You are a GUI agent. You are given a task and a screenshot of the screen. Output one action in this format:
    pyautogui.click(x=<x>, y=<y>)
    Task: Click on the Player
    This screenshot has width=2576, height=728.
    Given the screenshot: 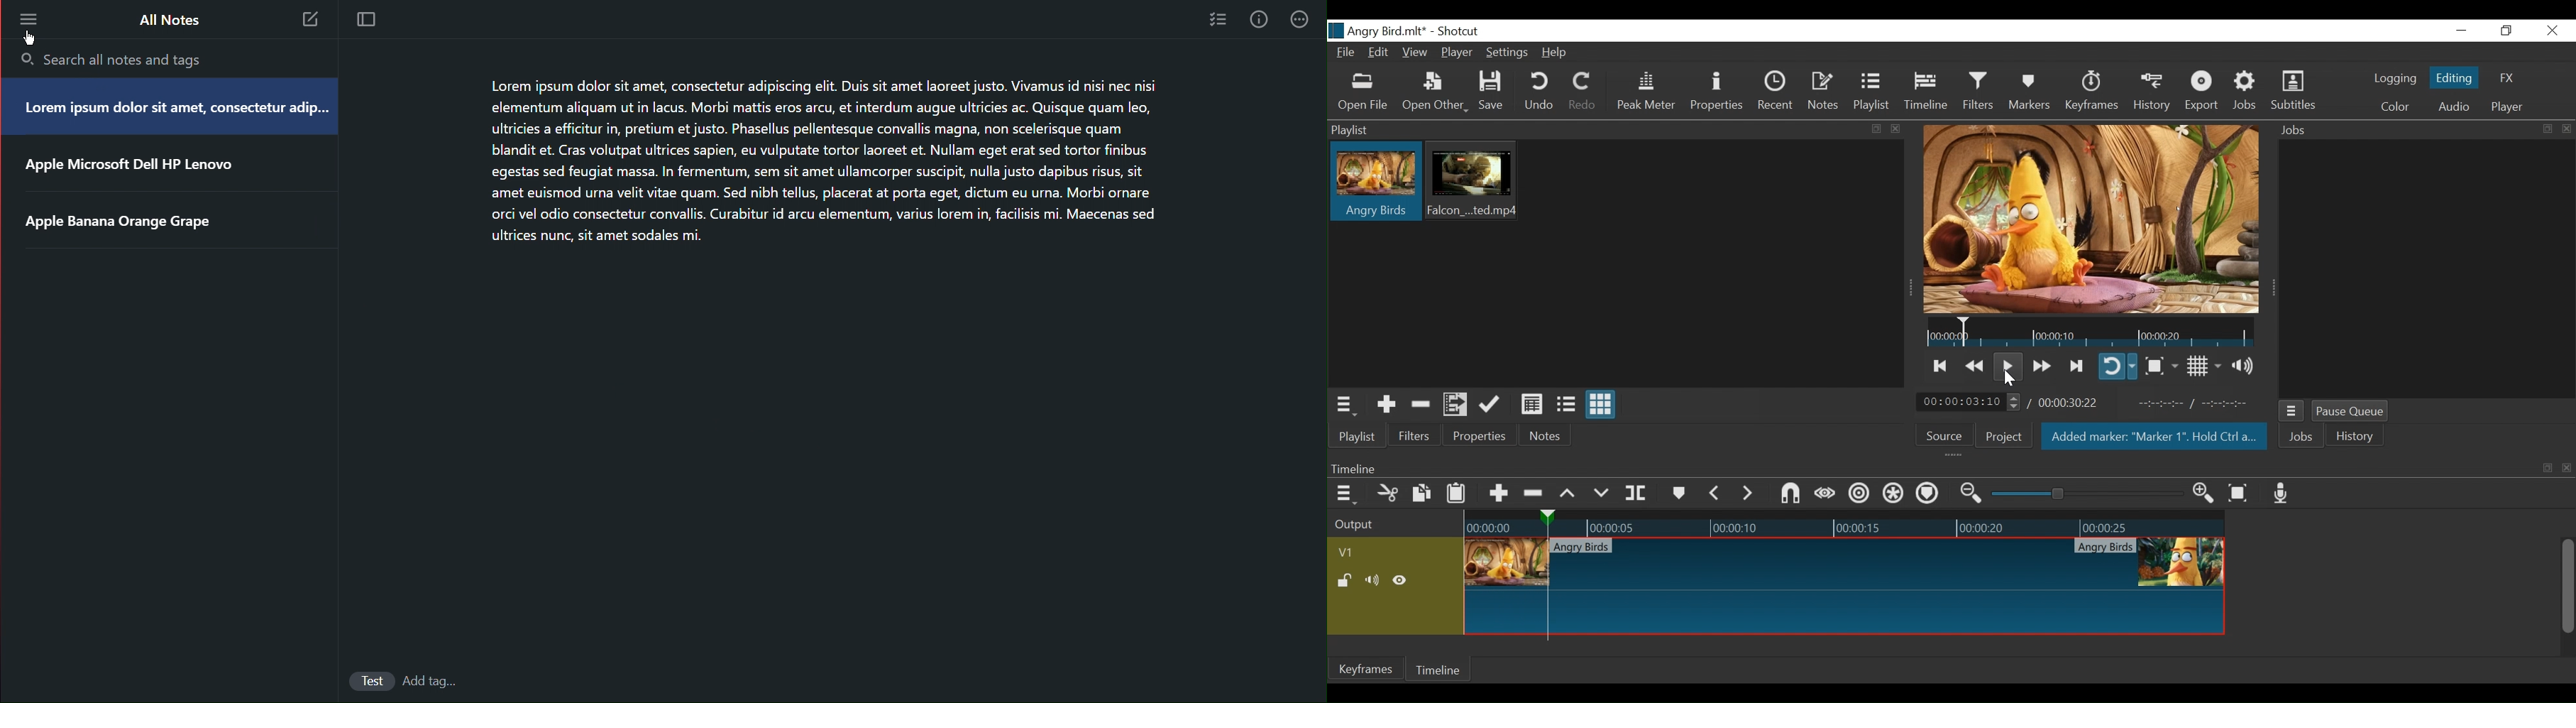 What is the action you would take?
    pyautogui.click(x=1457, y=54)
    